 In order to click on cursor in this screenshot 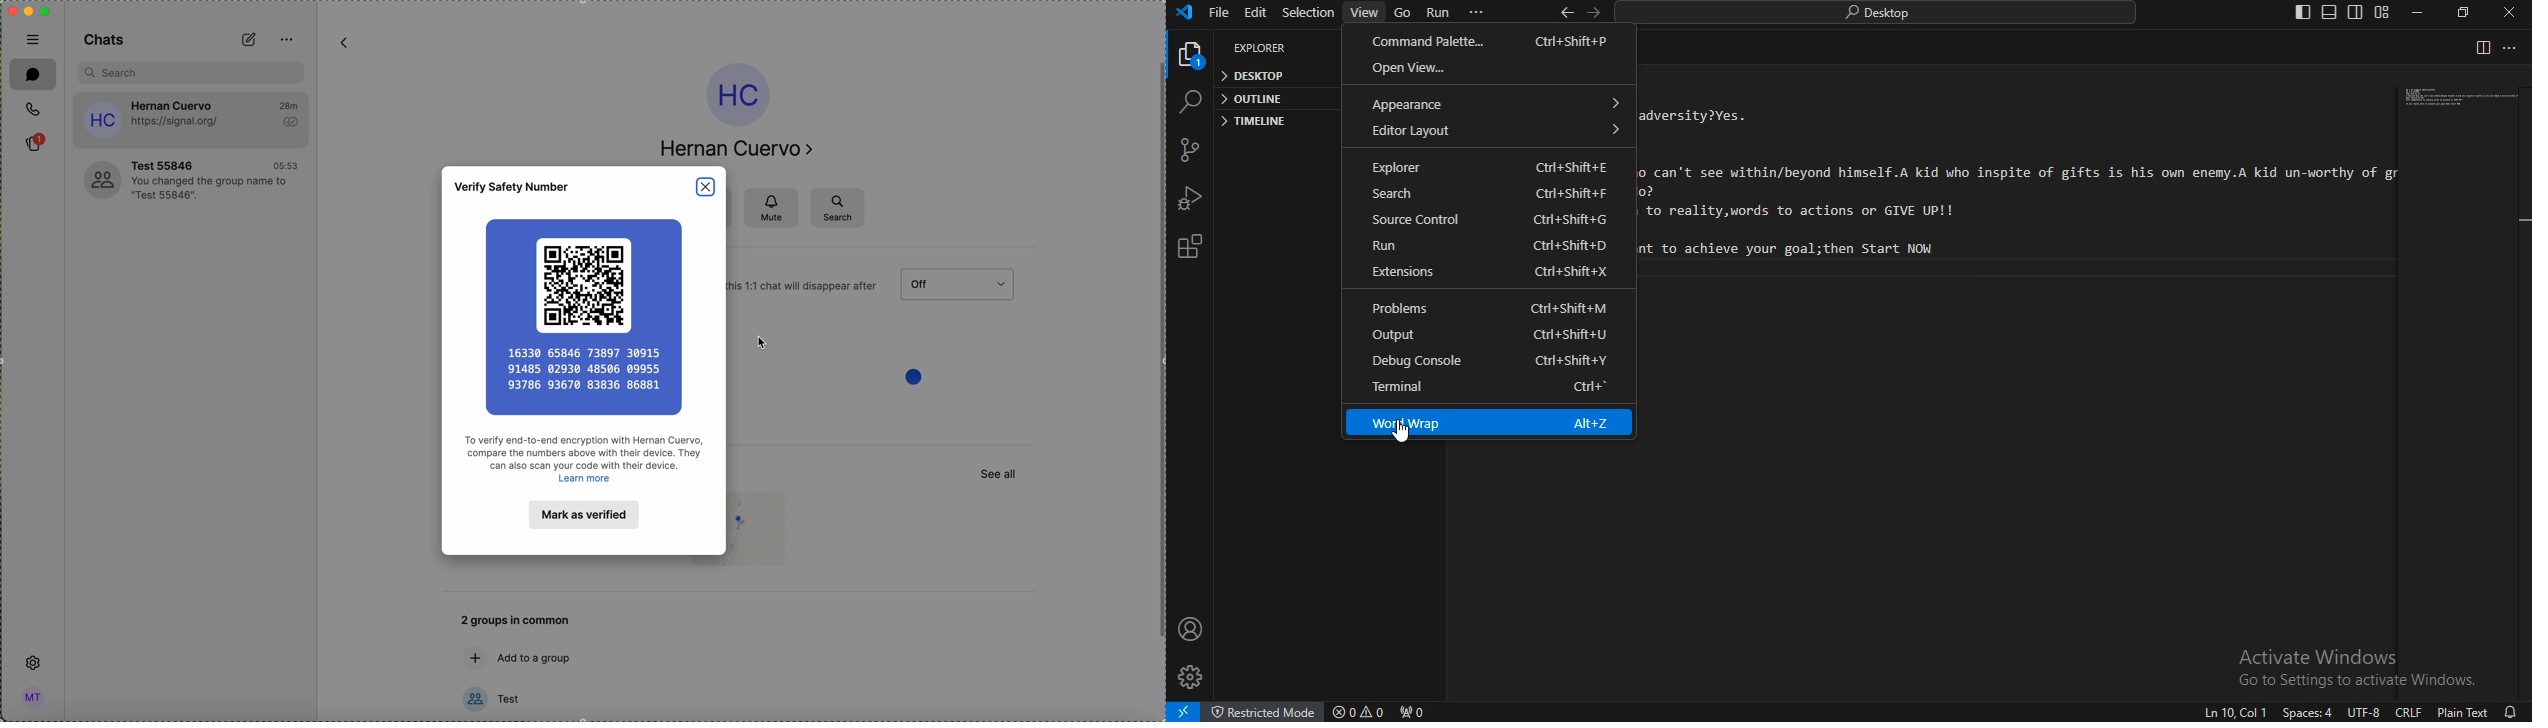, I will do `click(762, 342)`.